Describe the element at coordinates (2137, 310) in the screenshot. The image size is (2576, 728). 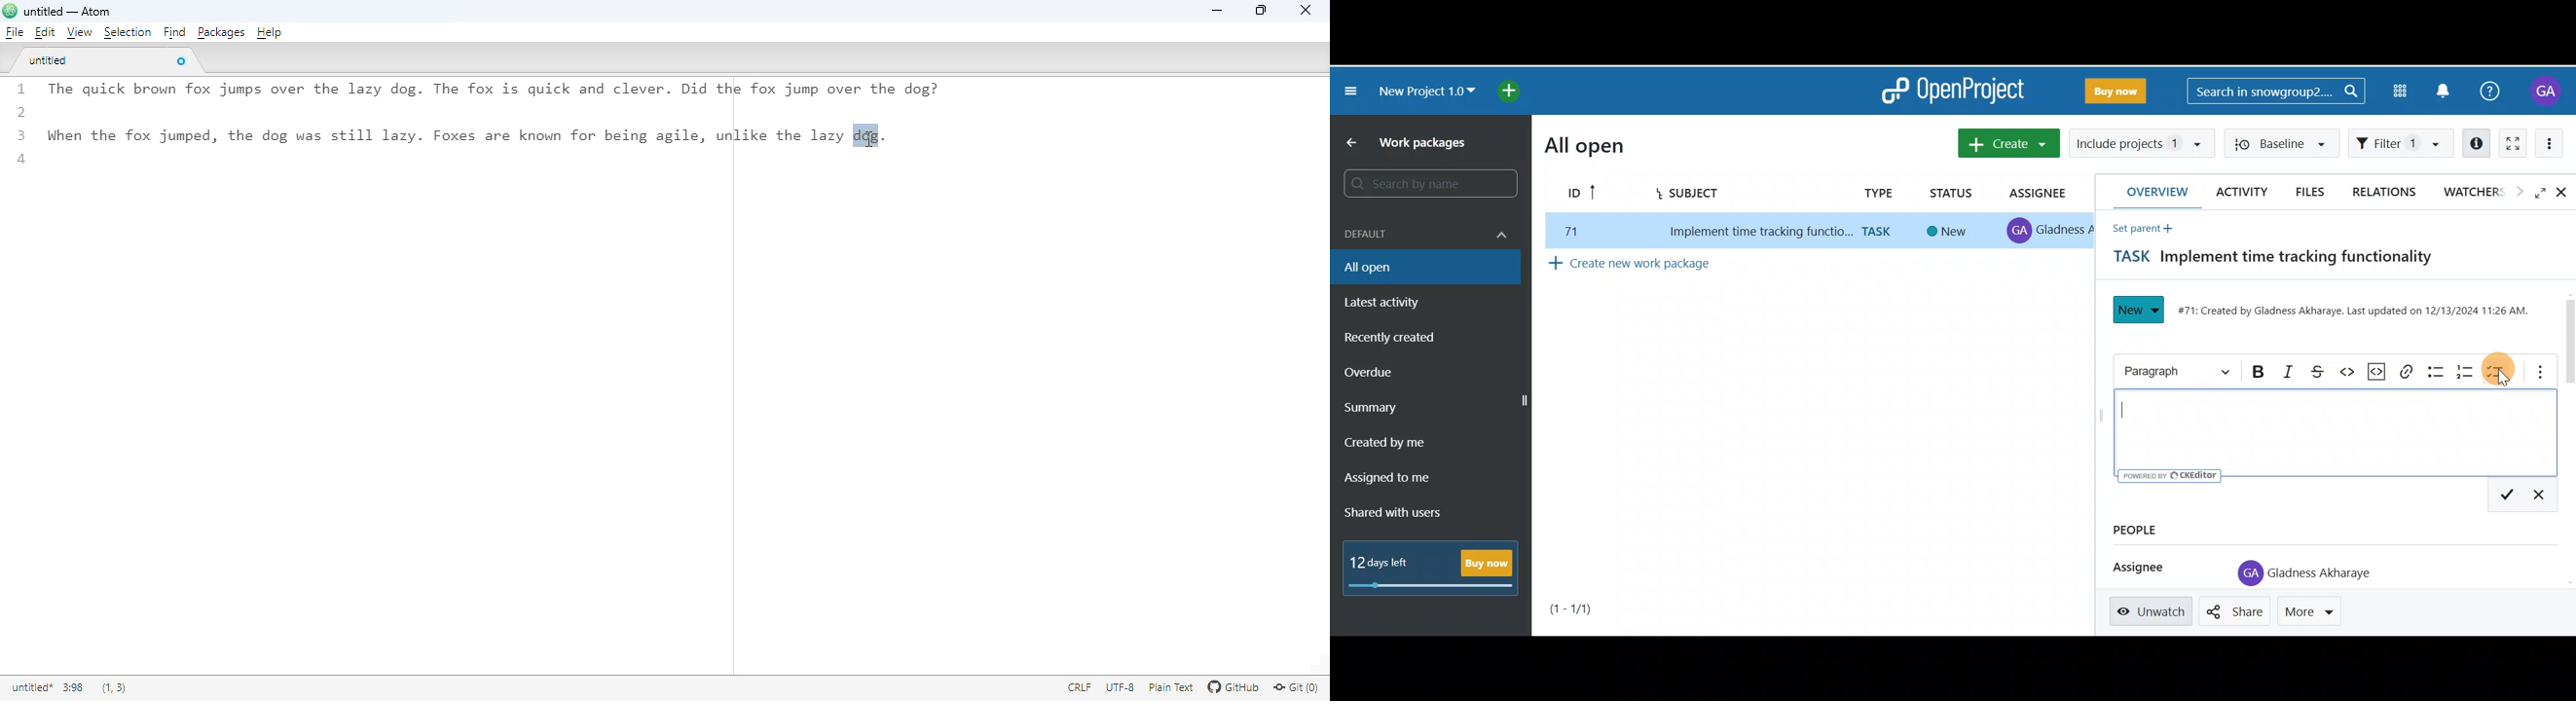
I see `New` at that location.